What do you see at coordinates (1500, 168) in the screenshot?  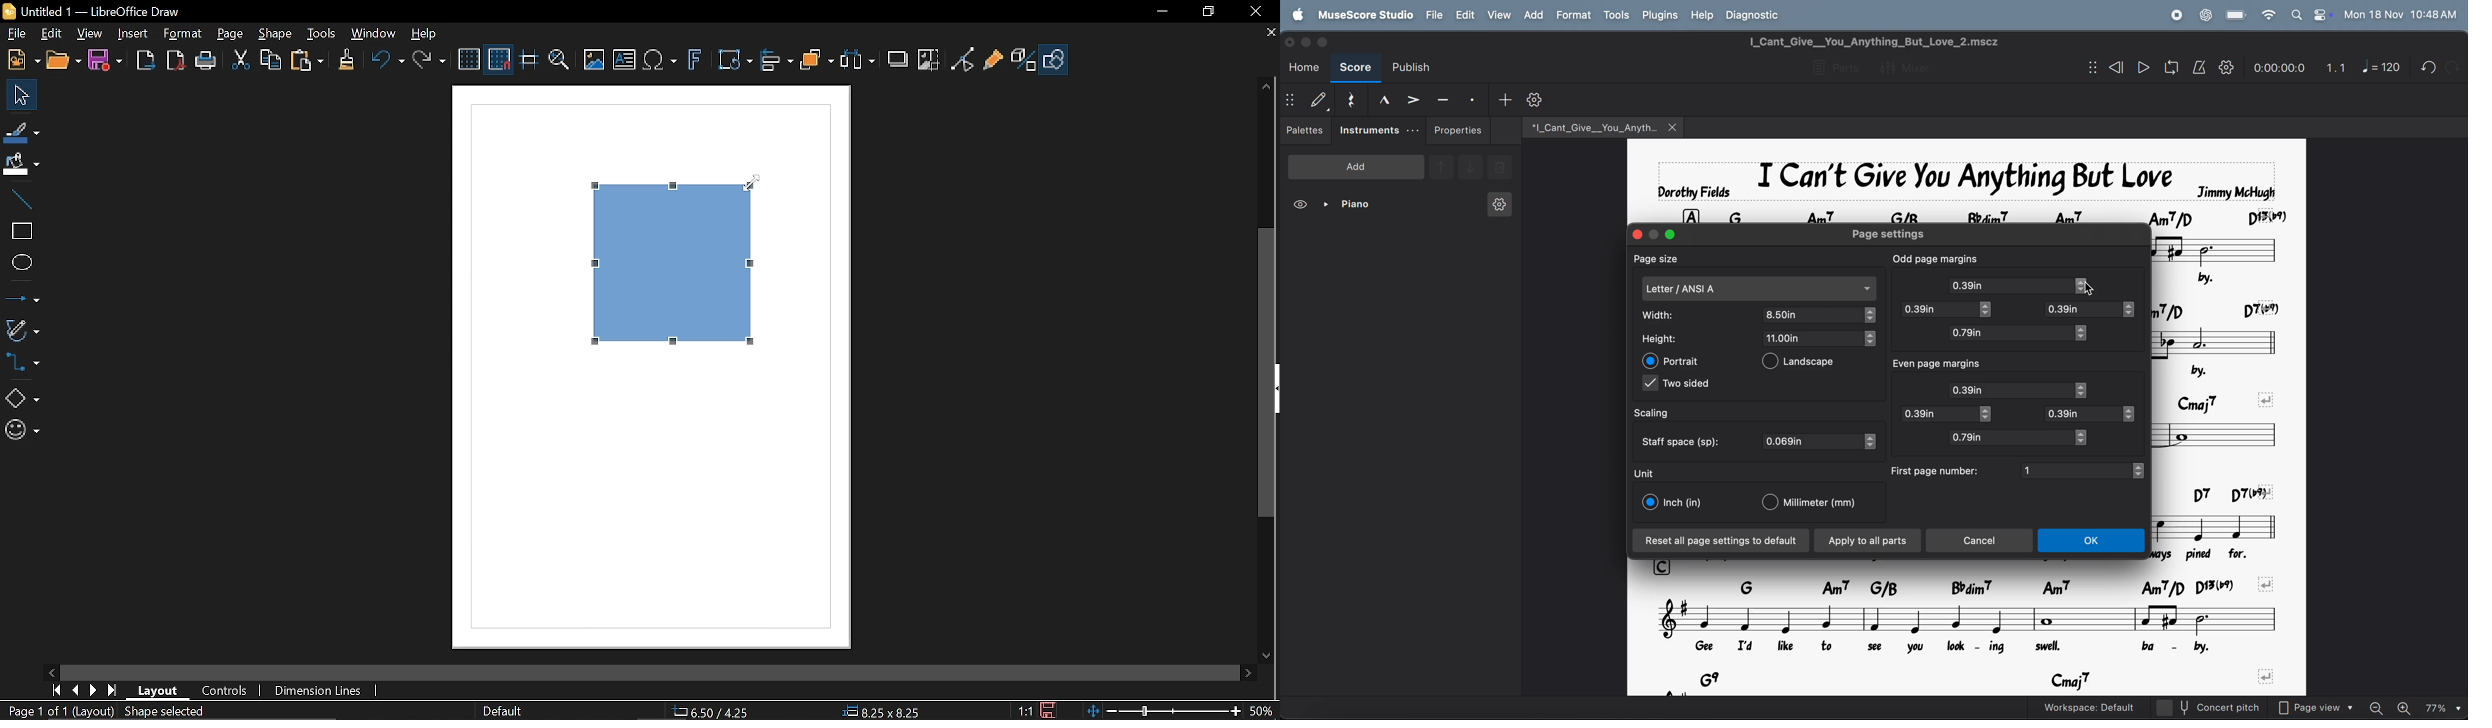 I see `delete` at bounding box center [1500, 168].